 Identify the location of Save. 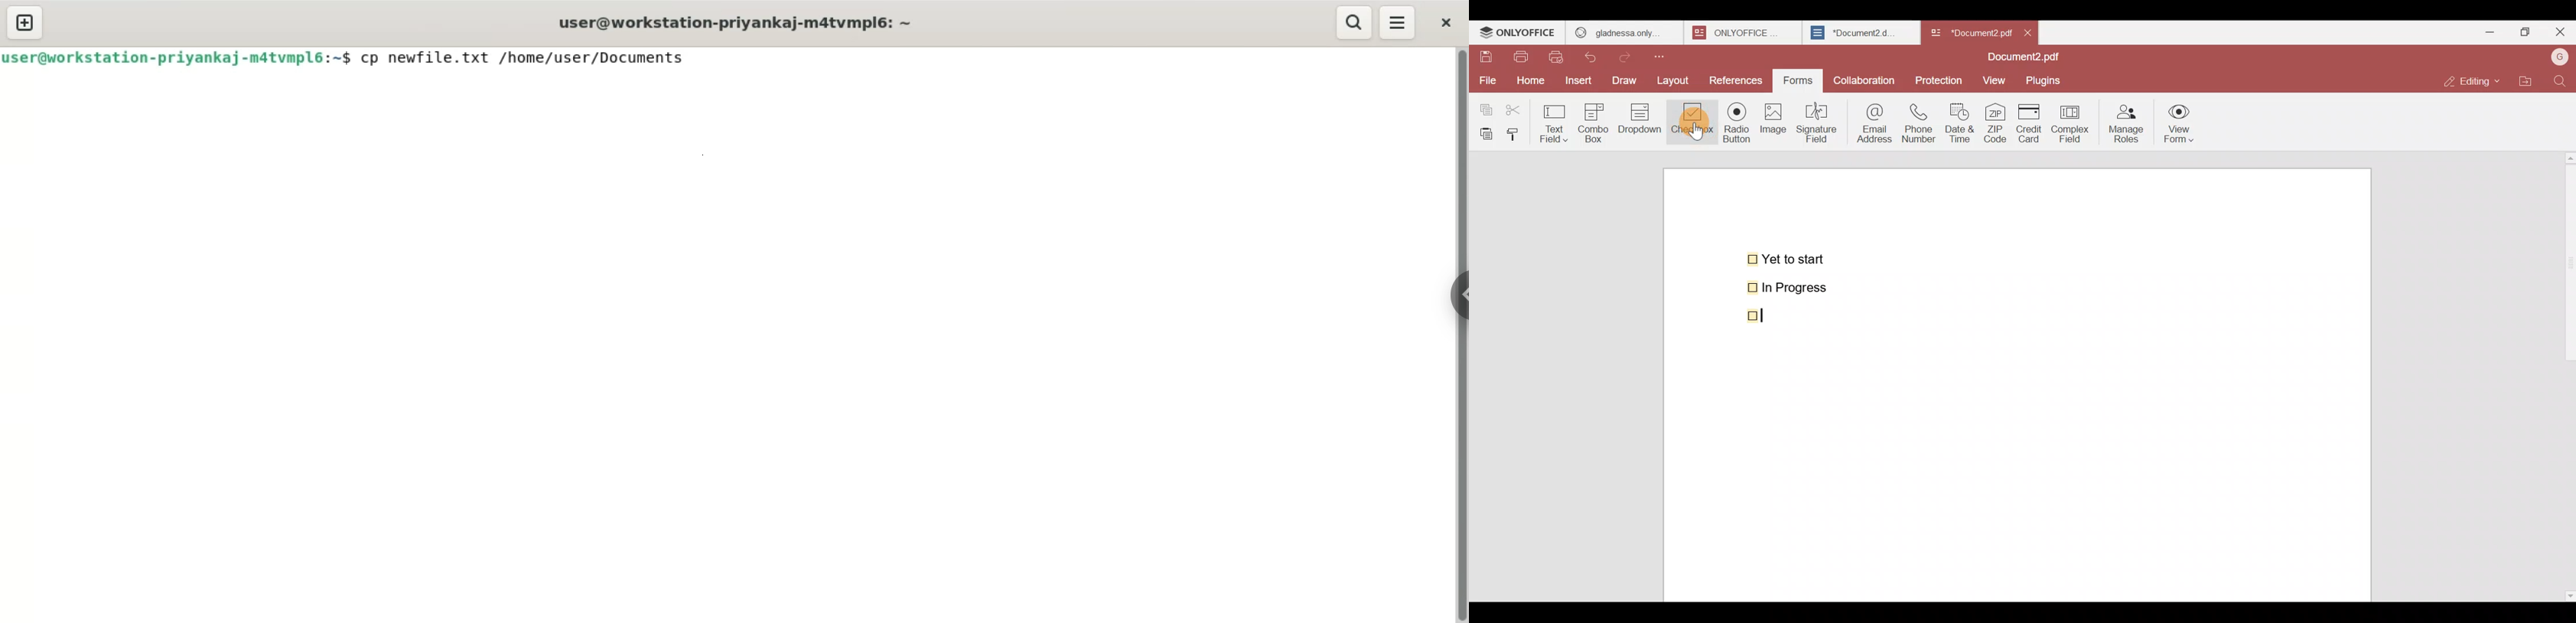
(1486, 57).